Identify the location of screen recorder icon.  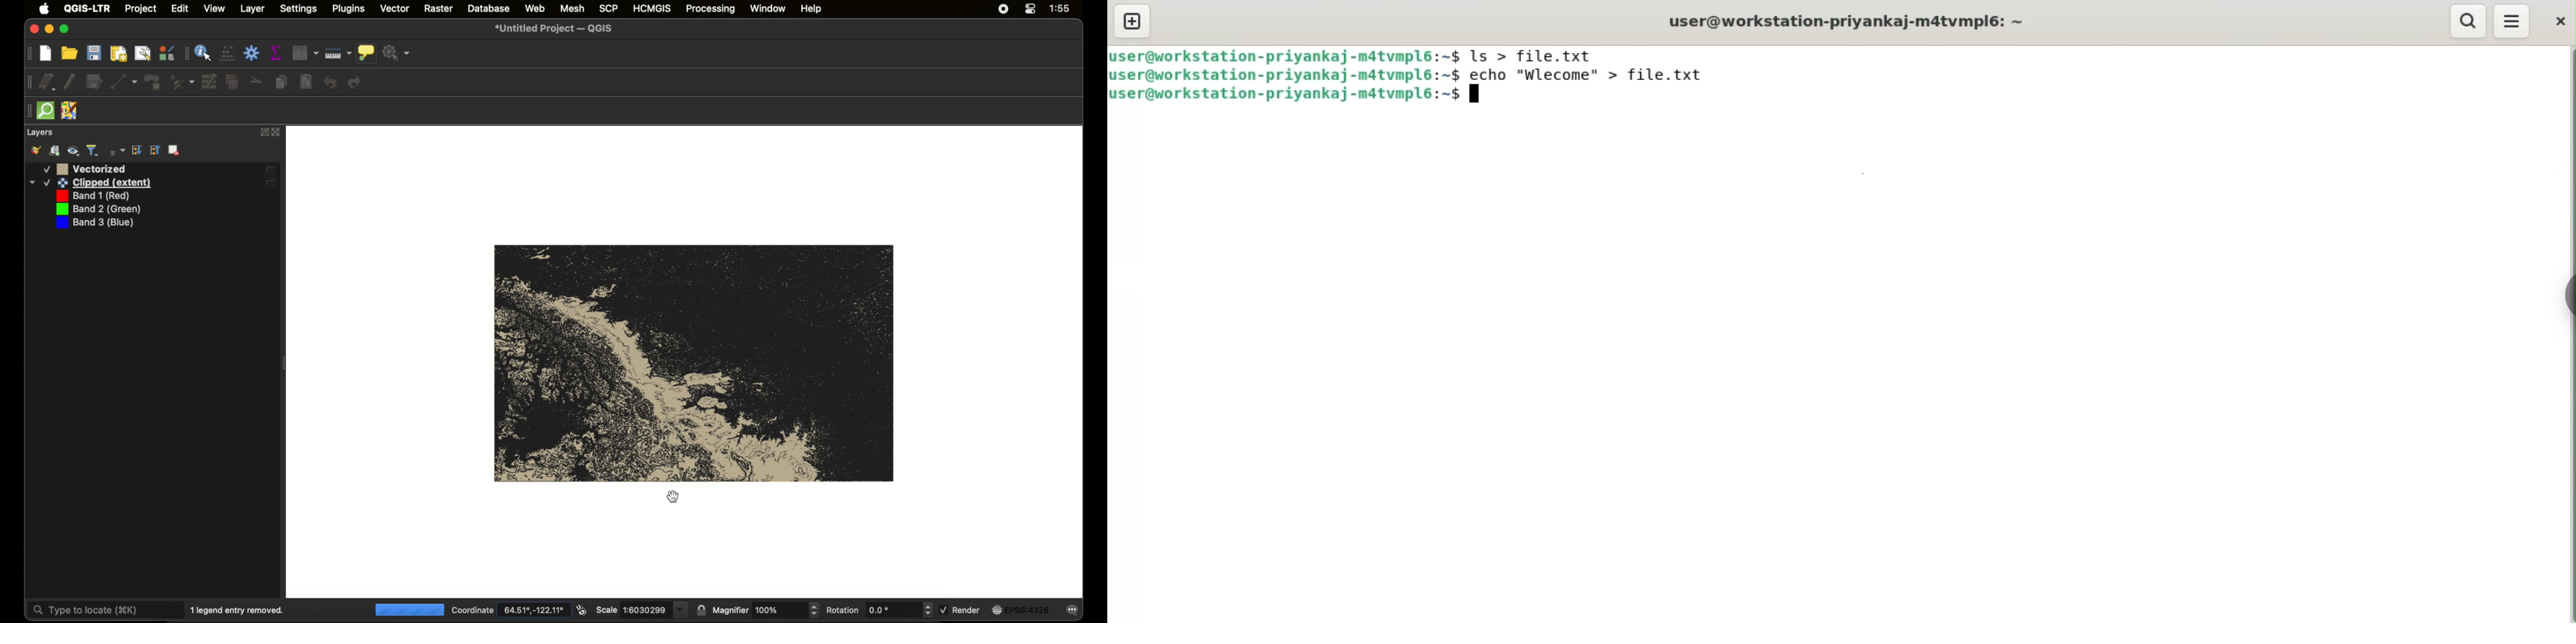
(1003, 9).